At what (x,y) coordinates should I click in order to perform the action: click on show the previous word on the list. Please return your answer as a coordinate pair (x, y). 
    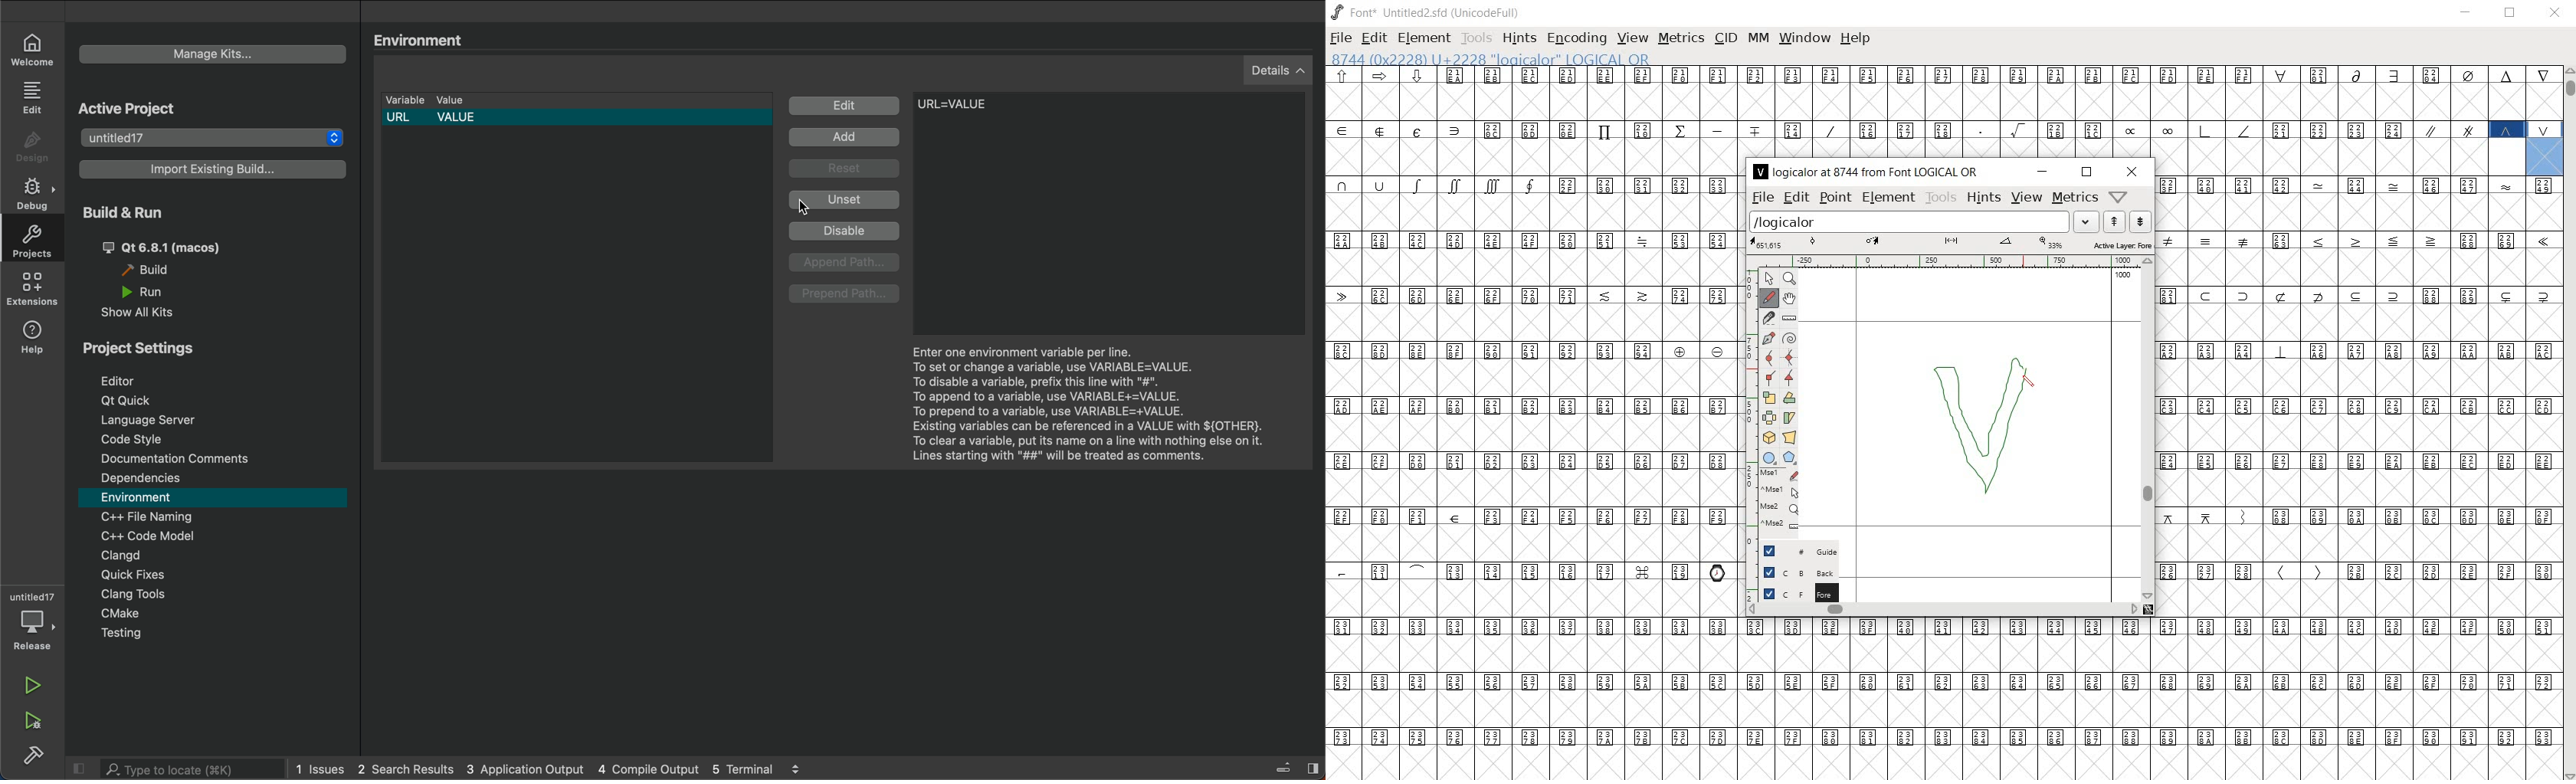
    Looking at the image, I should click on (2140, 221).